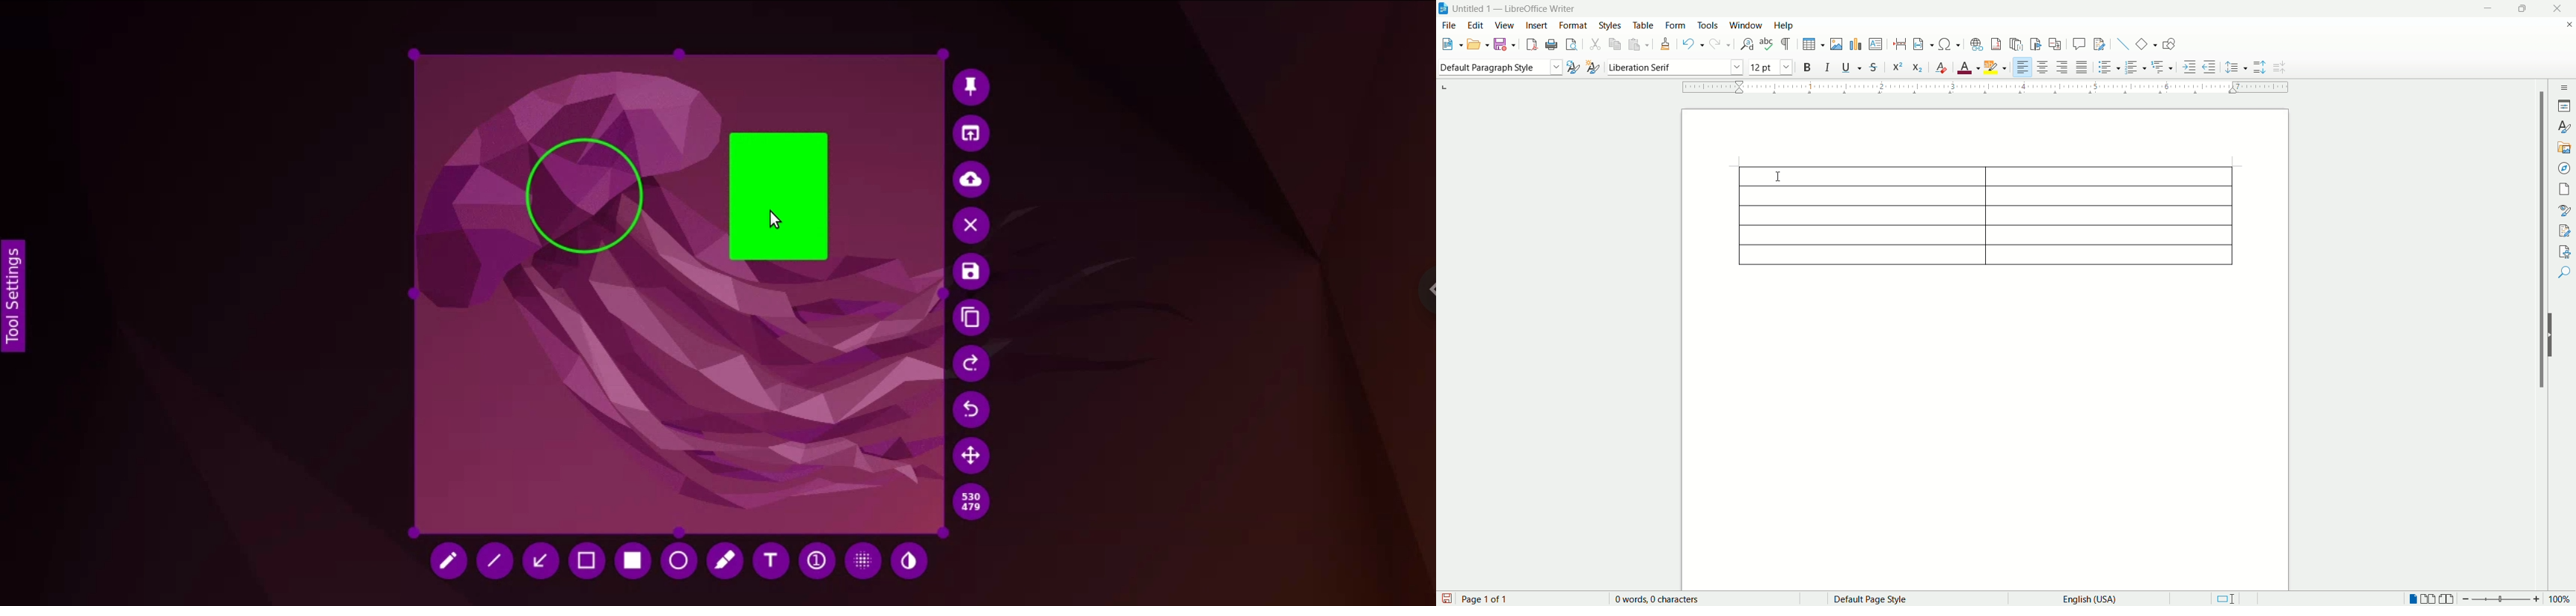 Image resolution: width=2576 pixels, height=616 pixels. I want to click on set line spacing, so click(2236, 68).